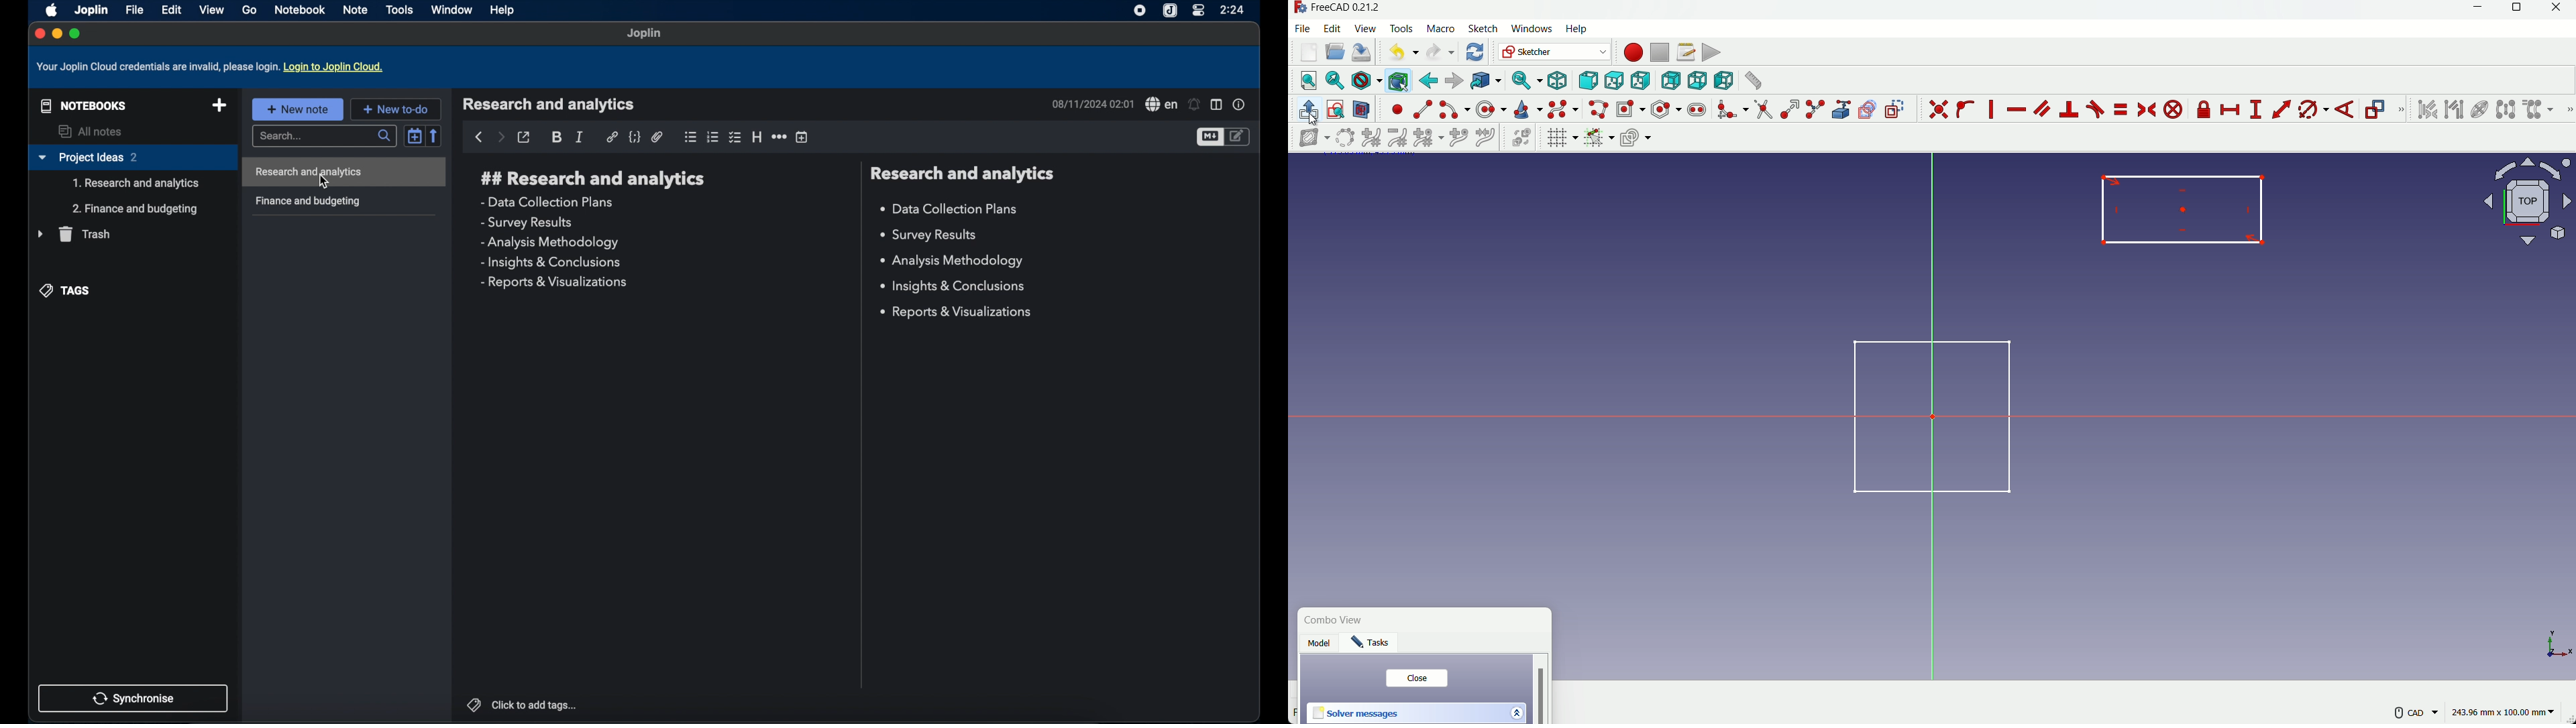 This screenshot has width=2576, height=728. What do you see at coordinates (1161, 105) in the screenshot?
I see `spell check` at bounding box center [1161, 105].